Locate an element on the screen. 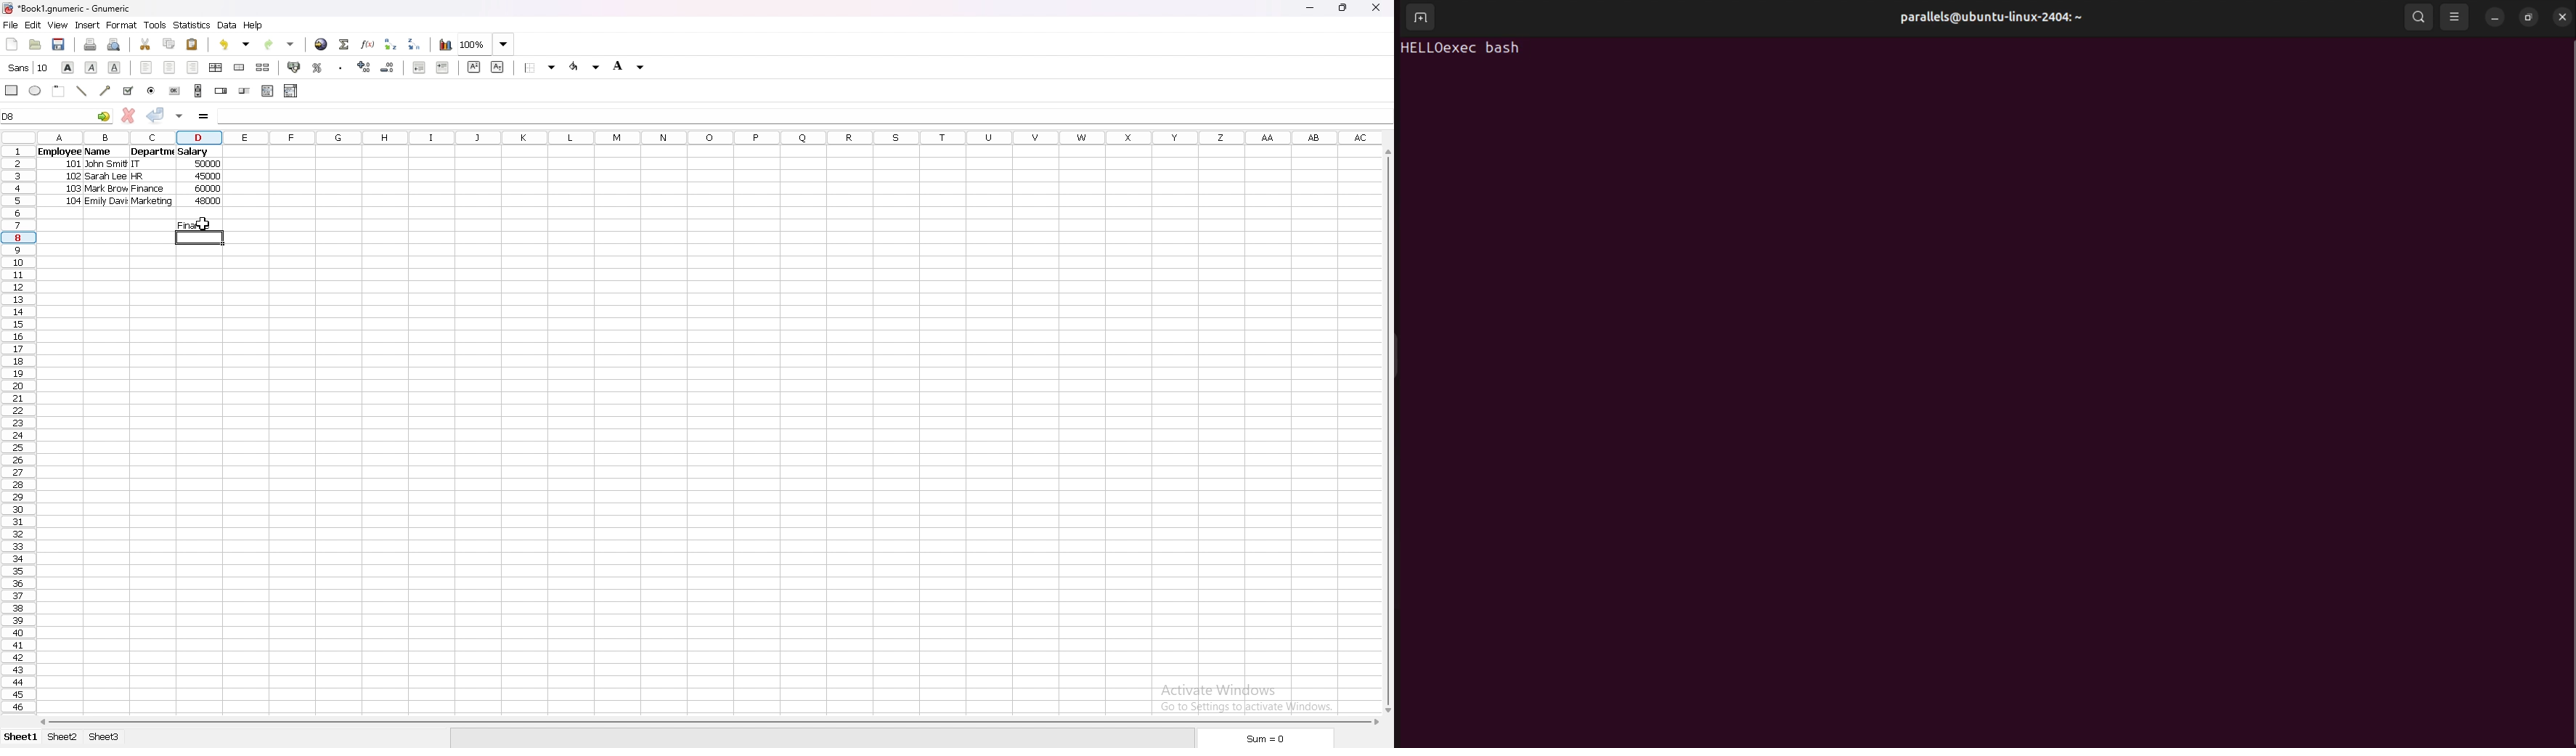 This screenshot has width=2576, height=756. accounting is located at coordinates (295, 67).